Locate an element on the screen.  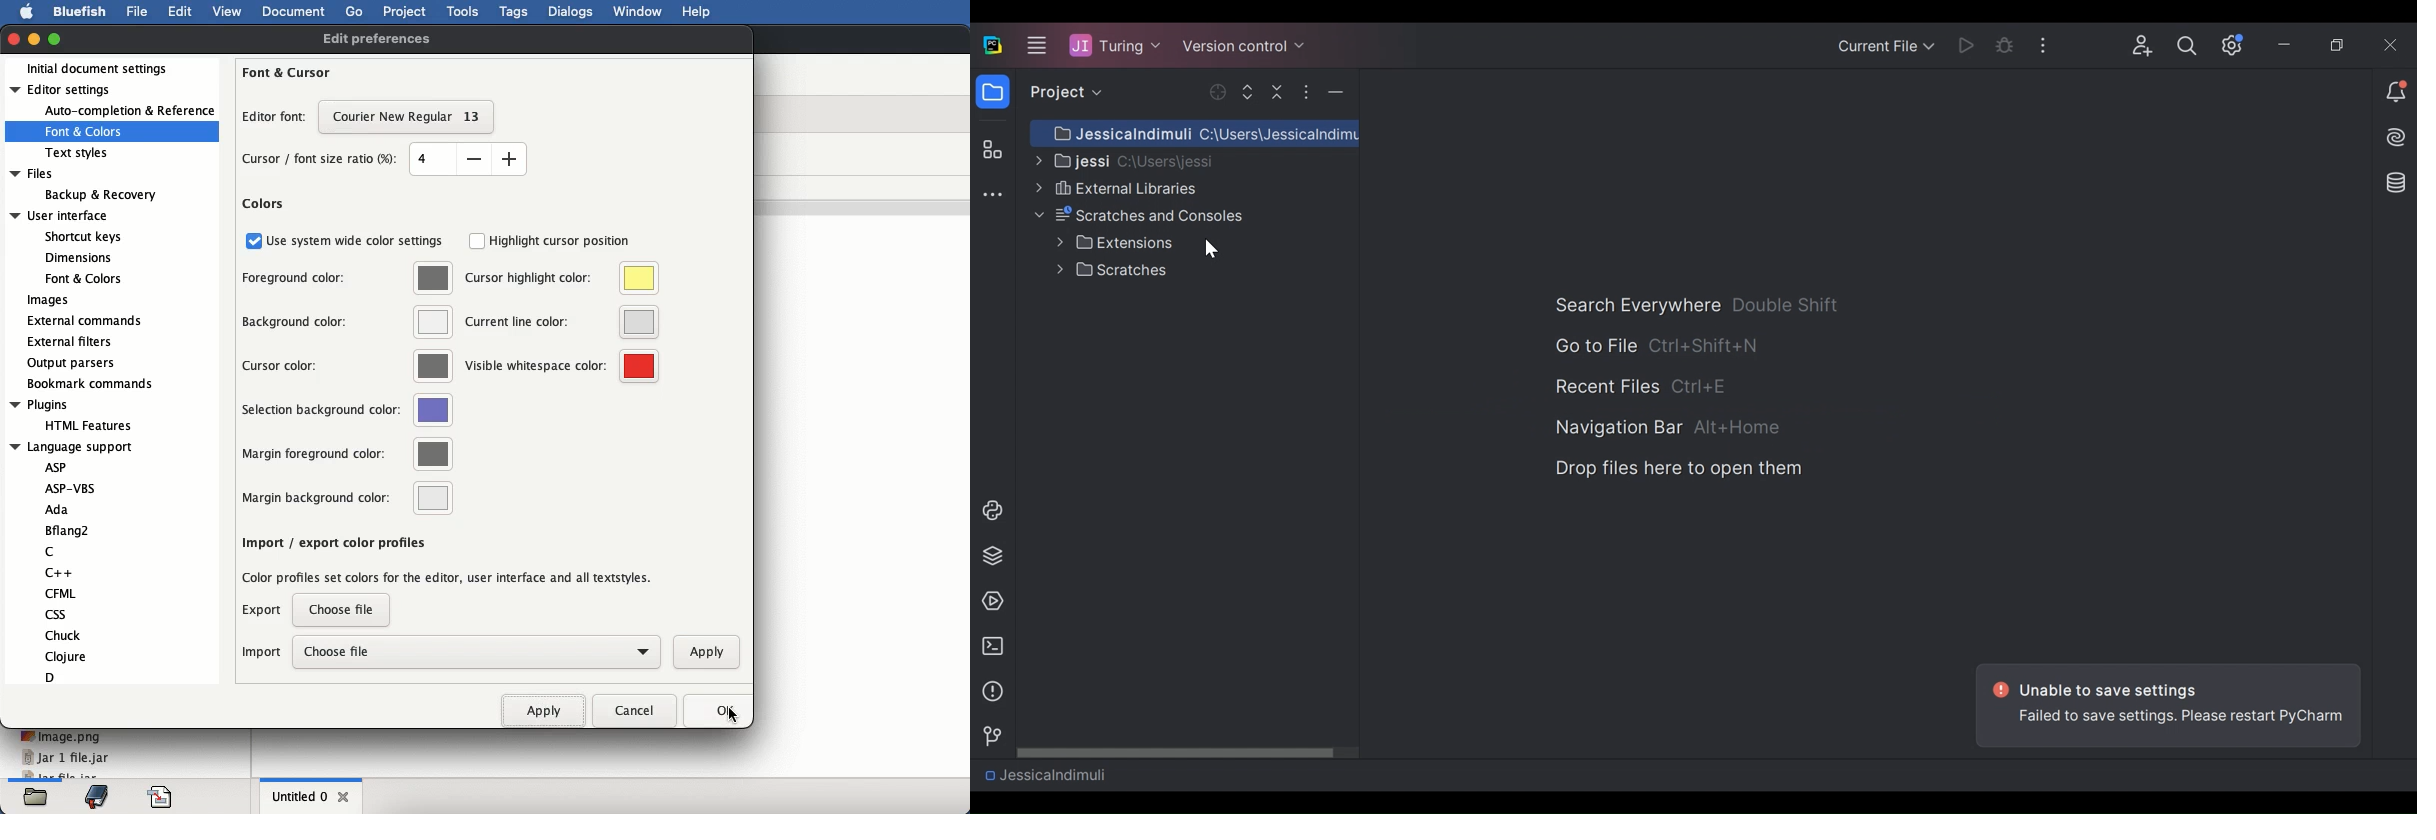
project view is located at coordinates (1062, 92).